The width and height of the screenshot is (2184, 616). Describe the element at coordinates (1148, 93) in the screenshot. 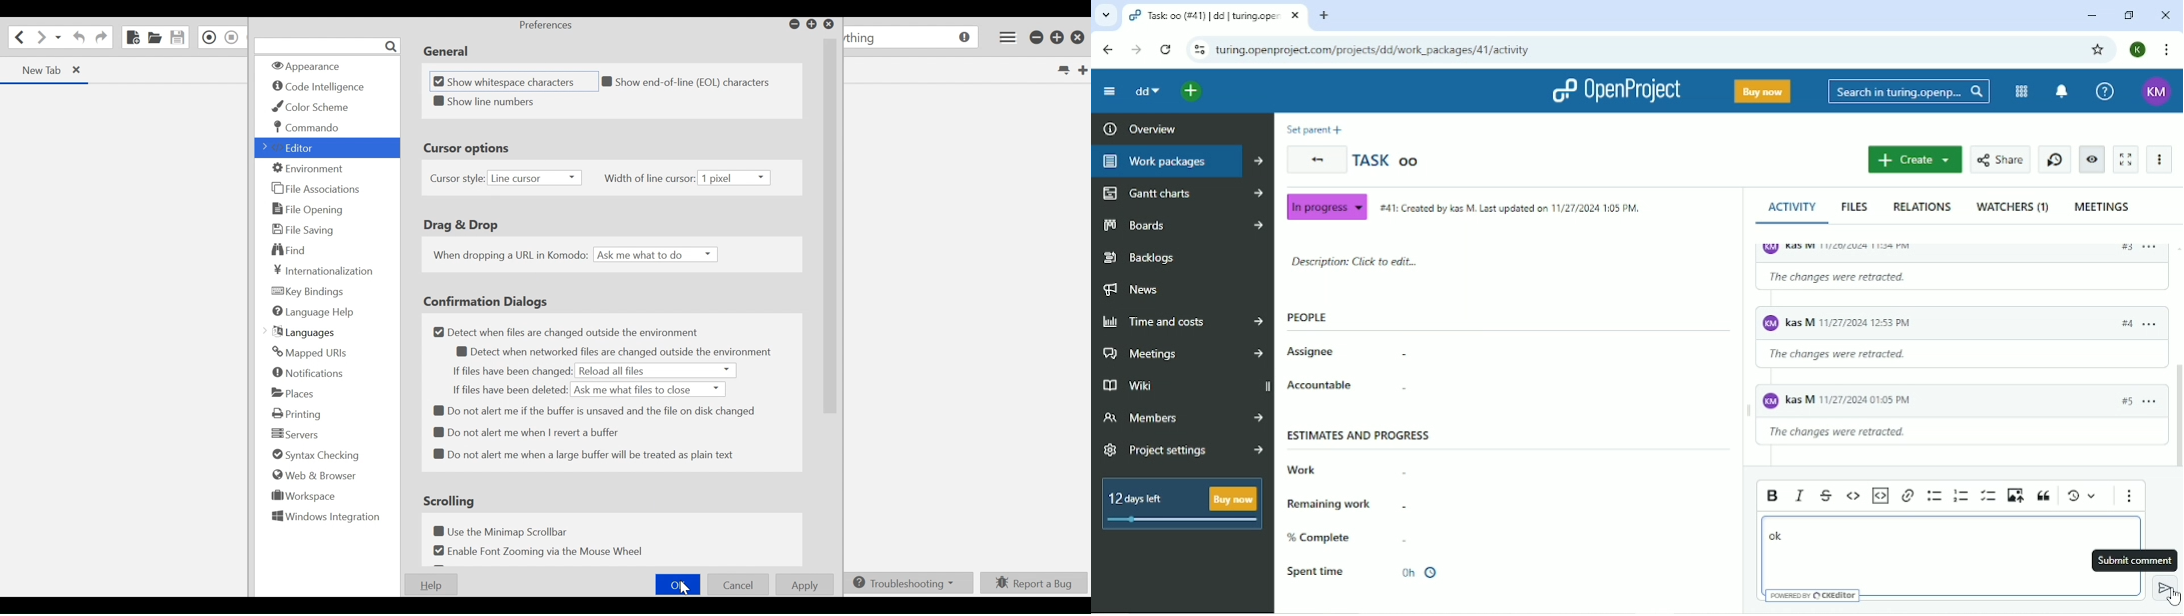

I see `dd` at that location.